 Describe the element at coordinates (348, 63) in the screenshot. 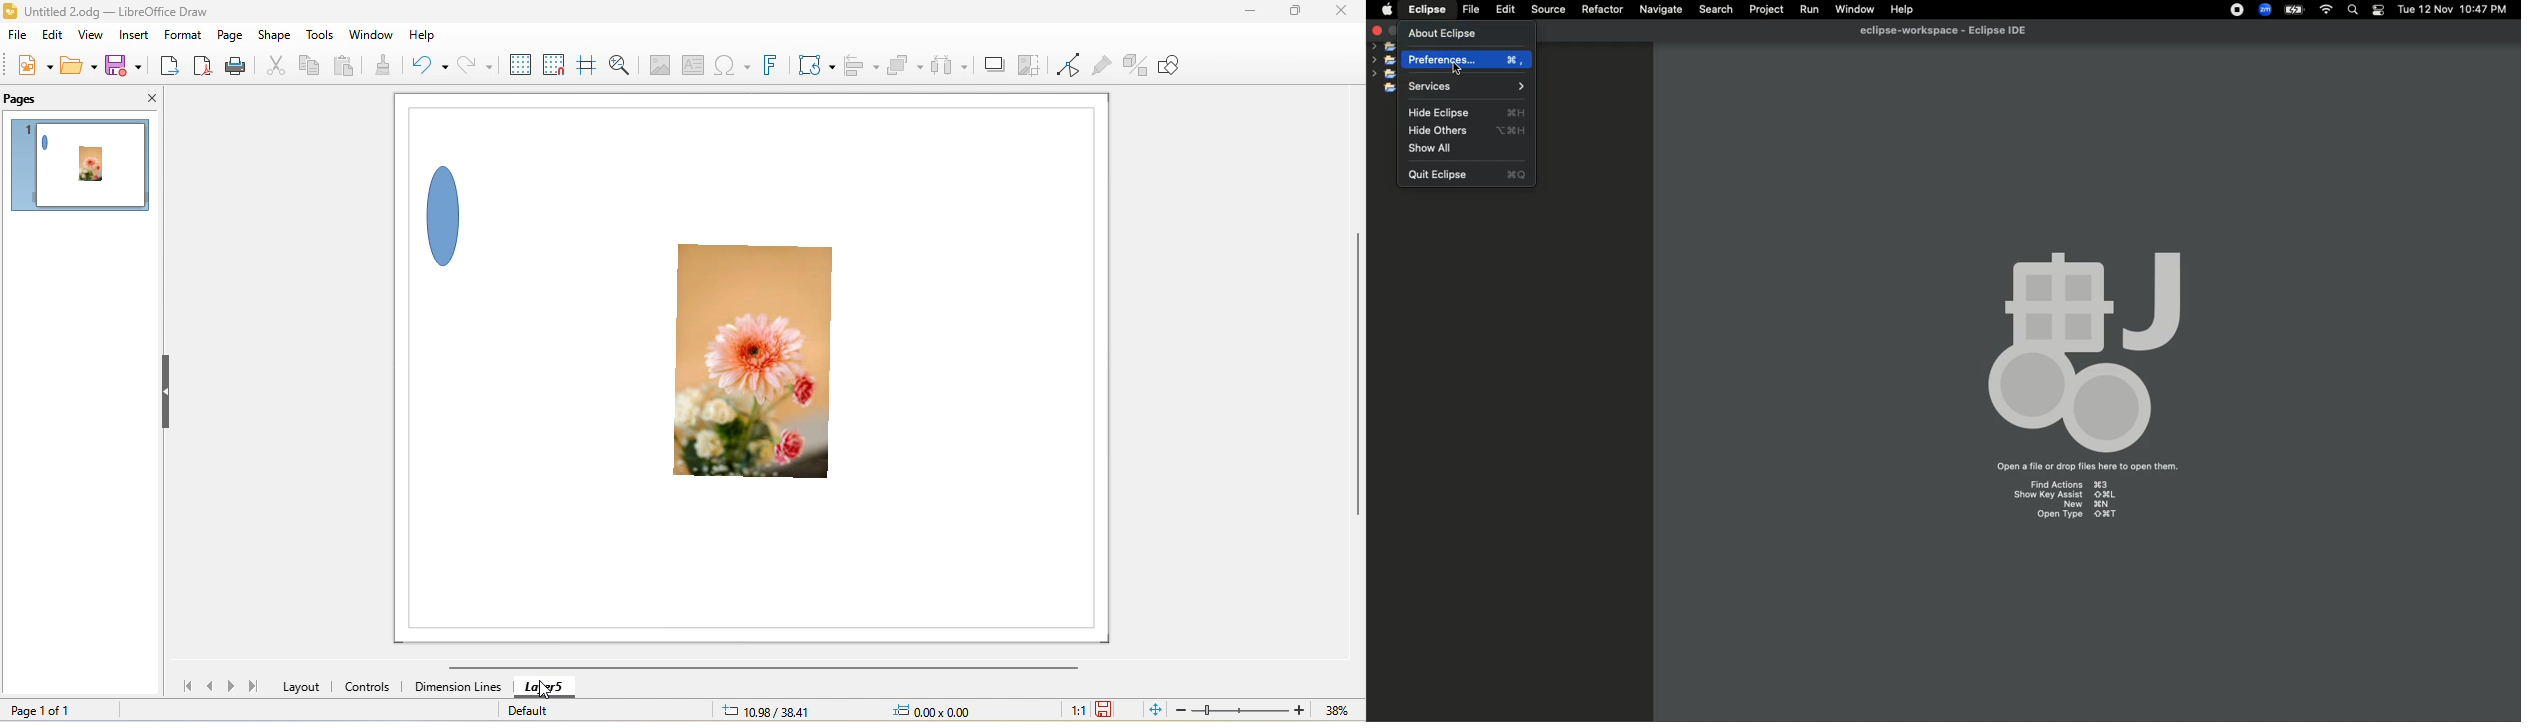

I see `paste` at that location.